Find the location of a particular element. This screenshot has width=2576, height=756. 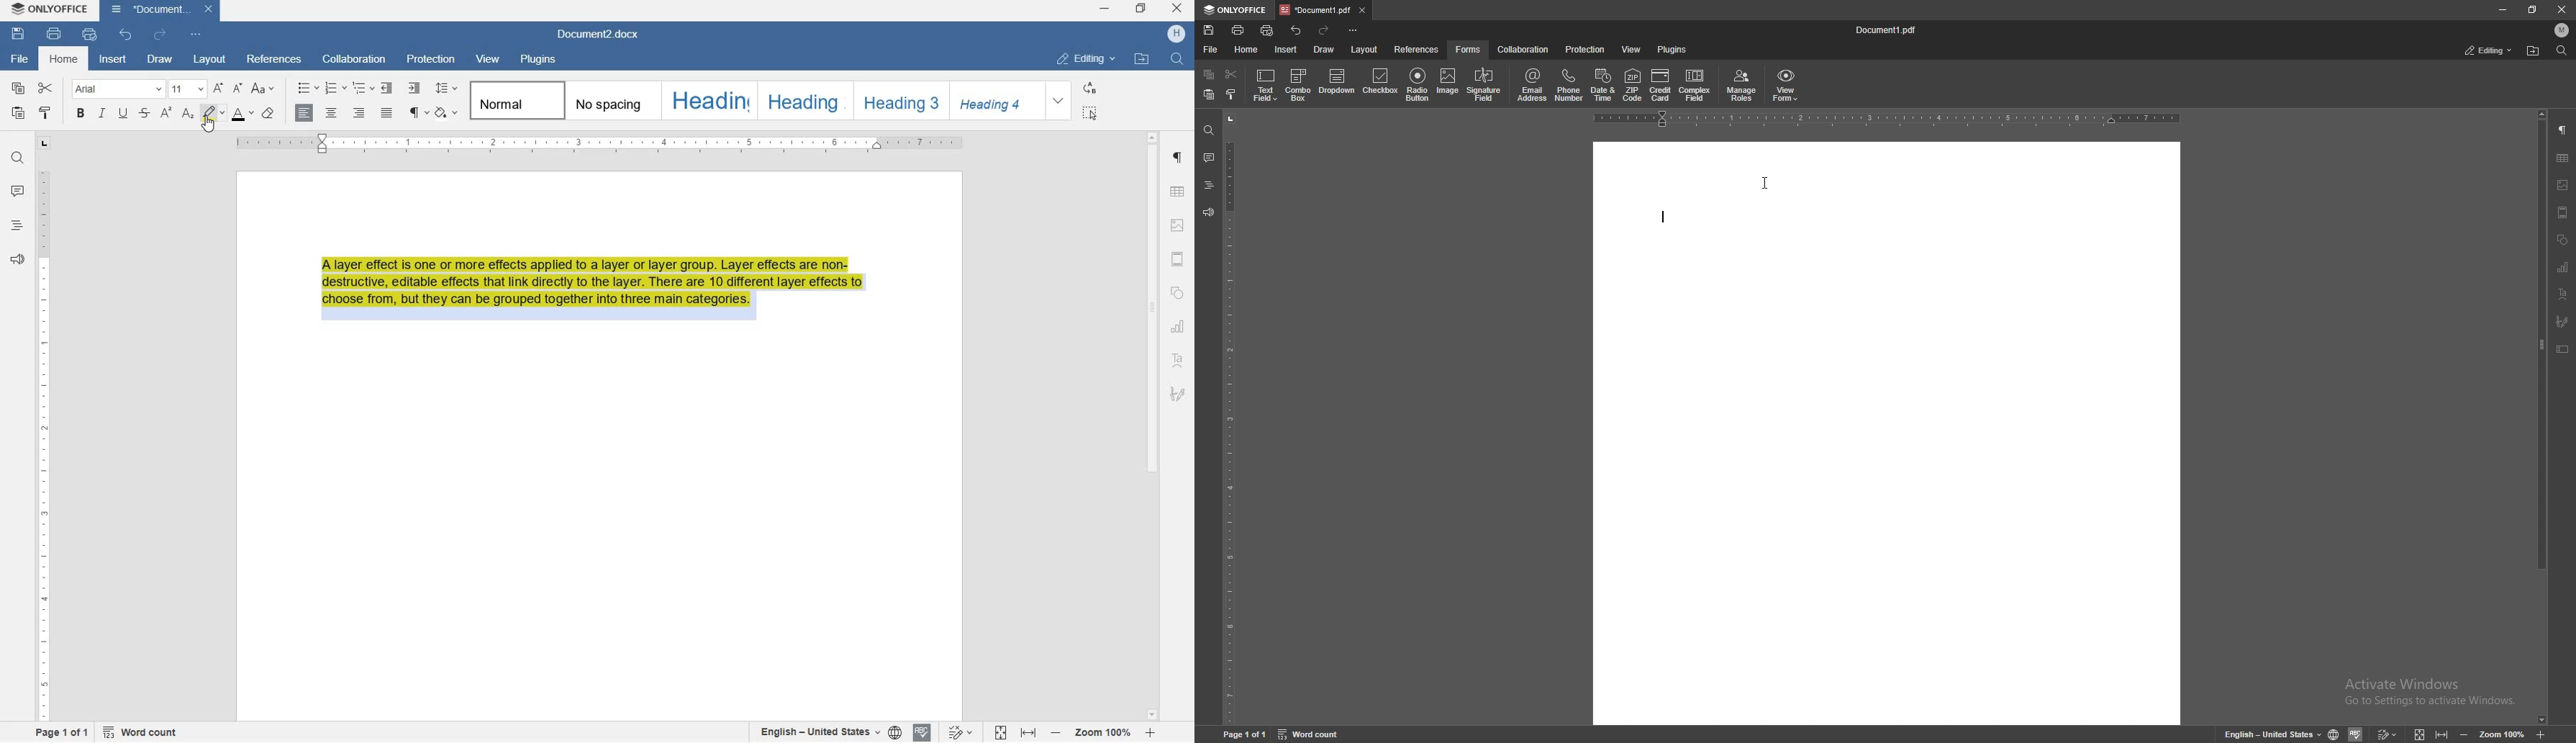

manage roles is located at coordinates (1741, 85).